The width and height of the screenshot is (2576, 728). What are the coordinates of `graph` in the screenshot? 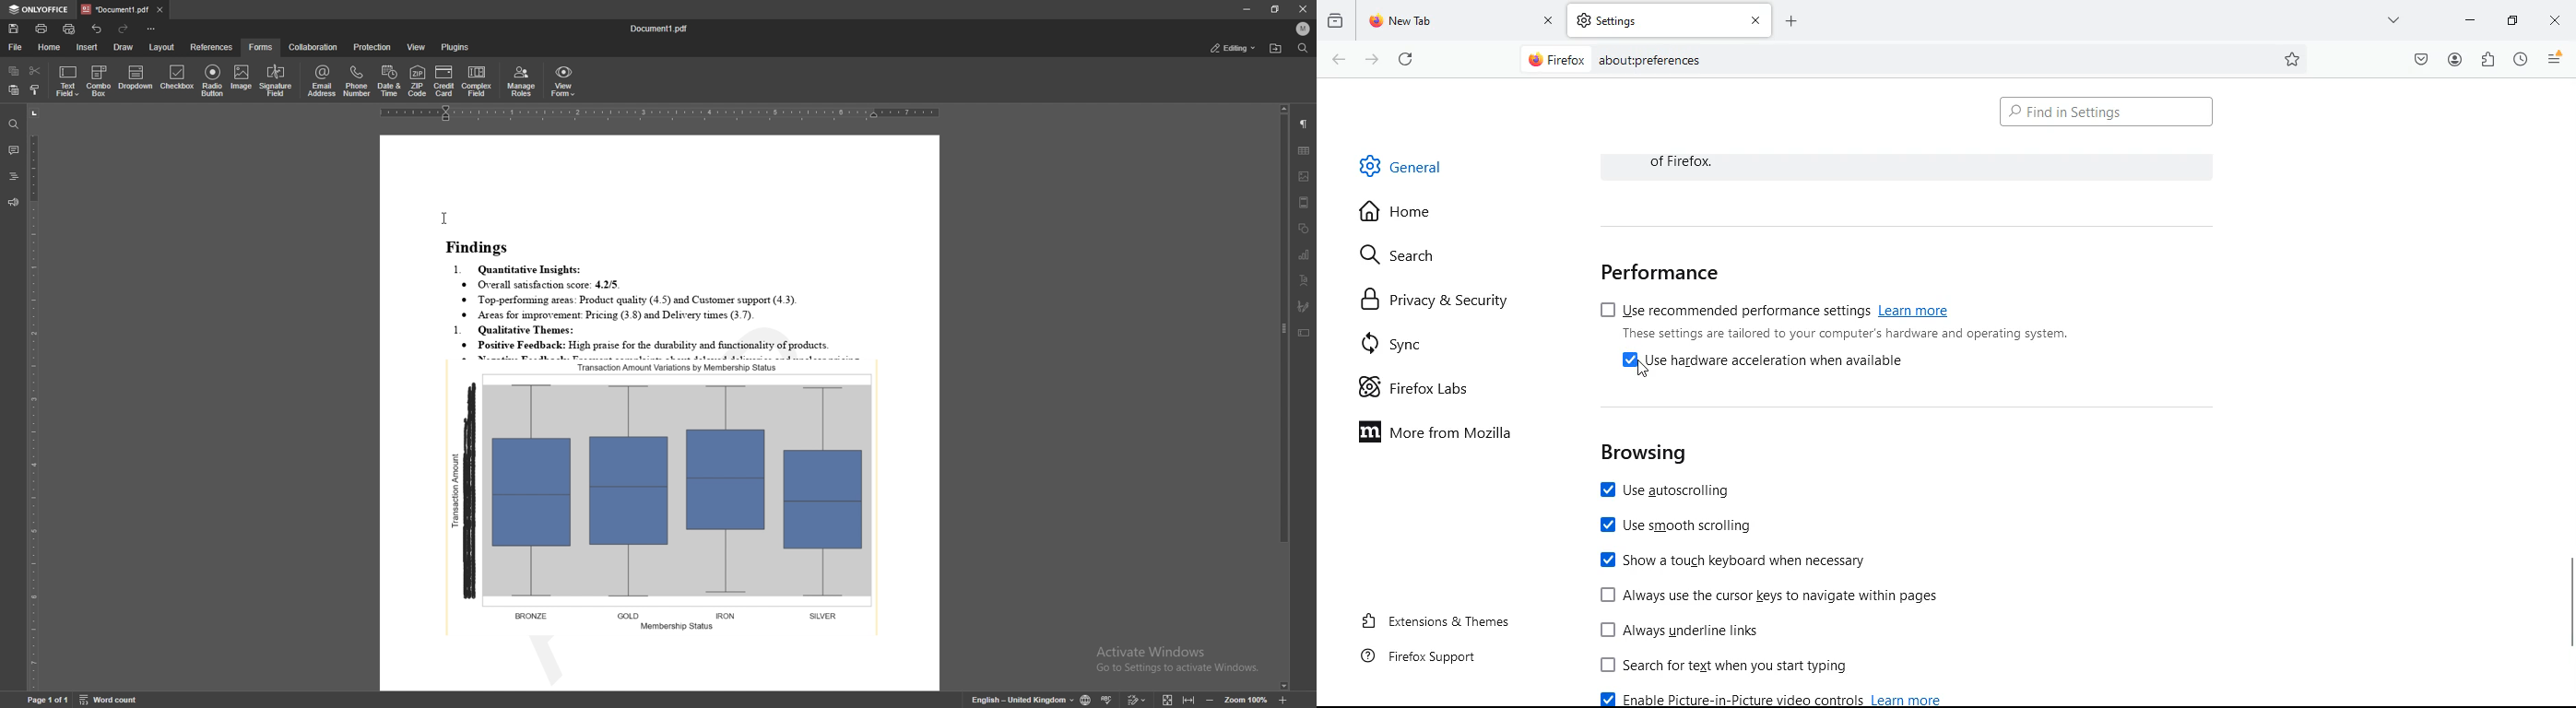 It's located at (666, 496).